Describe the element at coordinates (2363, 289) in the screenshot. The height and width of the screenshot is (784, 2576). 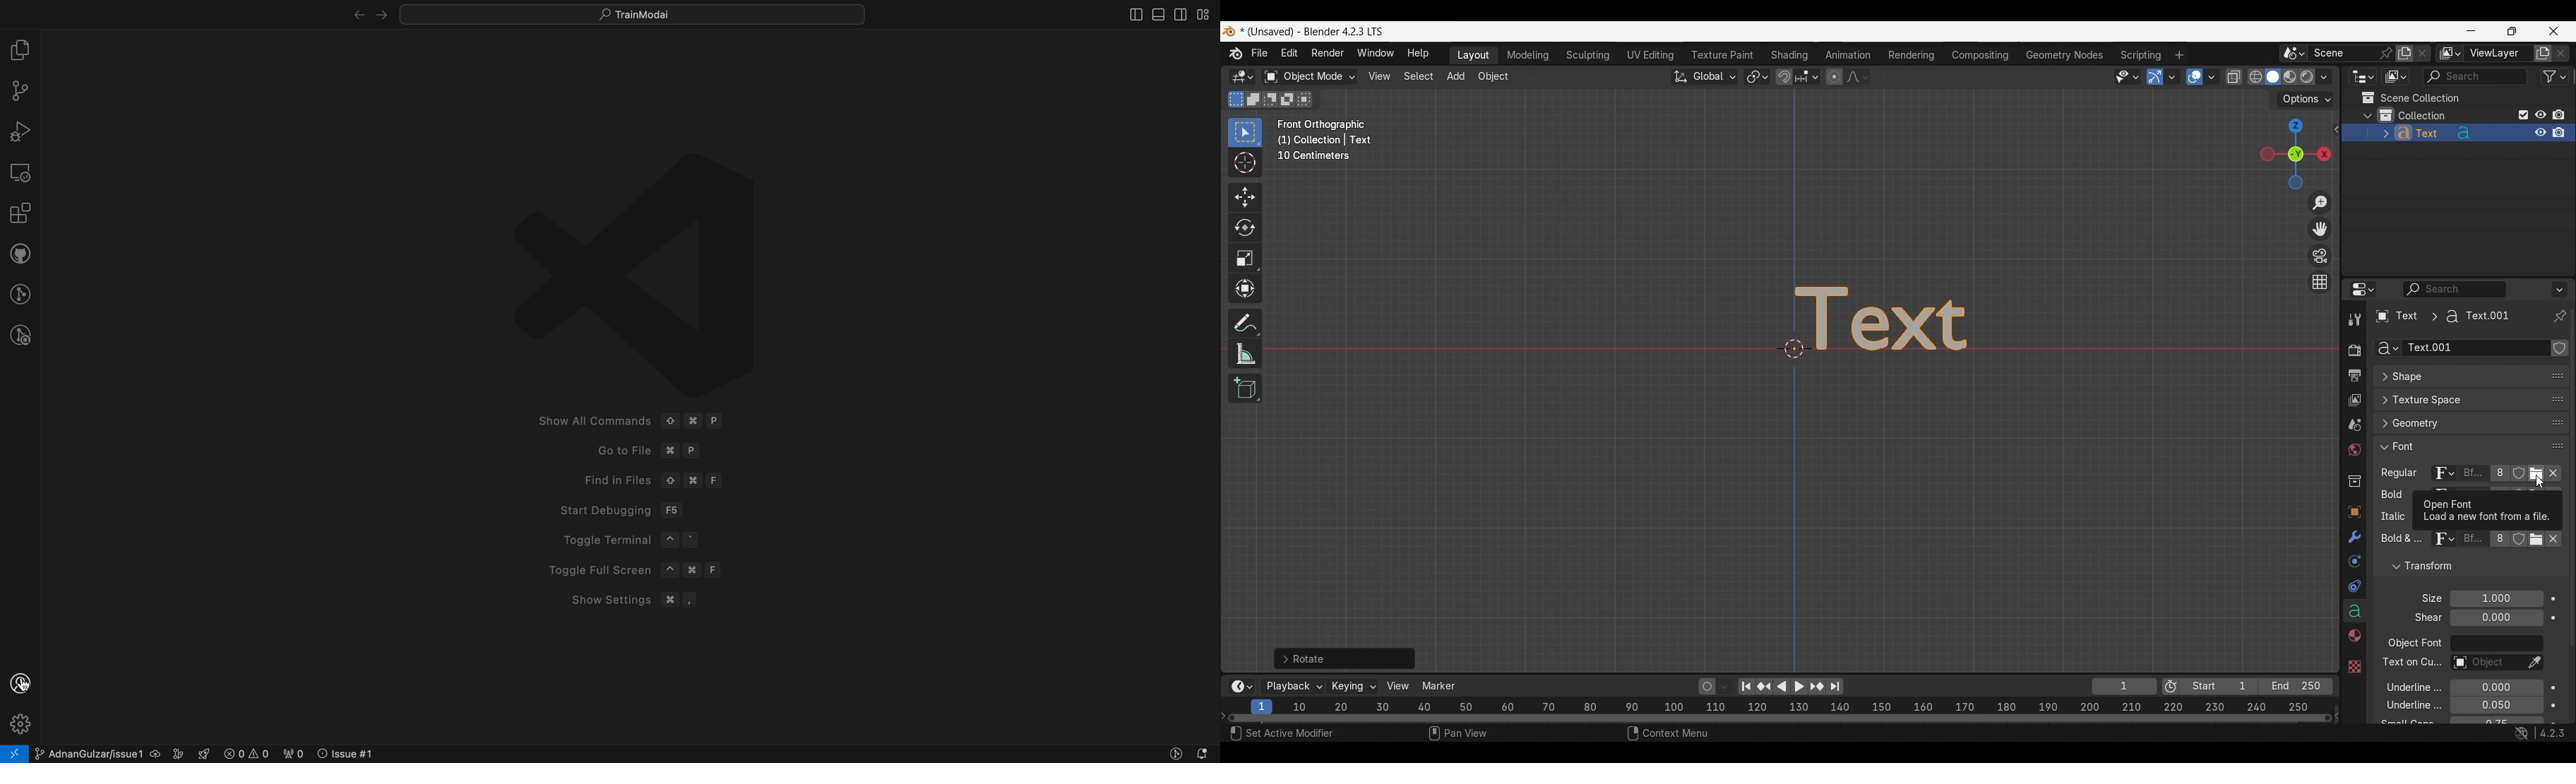
I see `Editor type` at that location.